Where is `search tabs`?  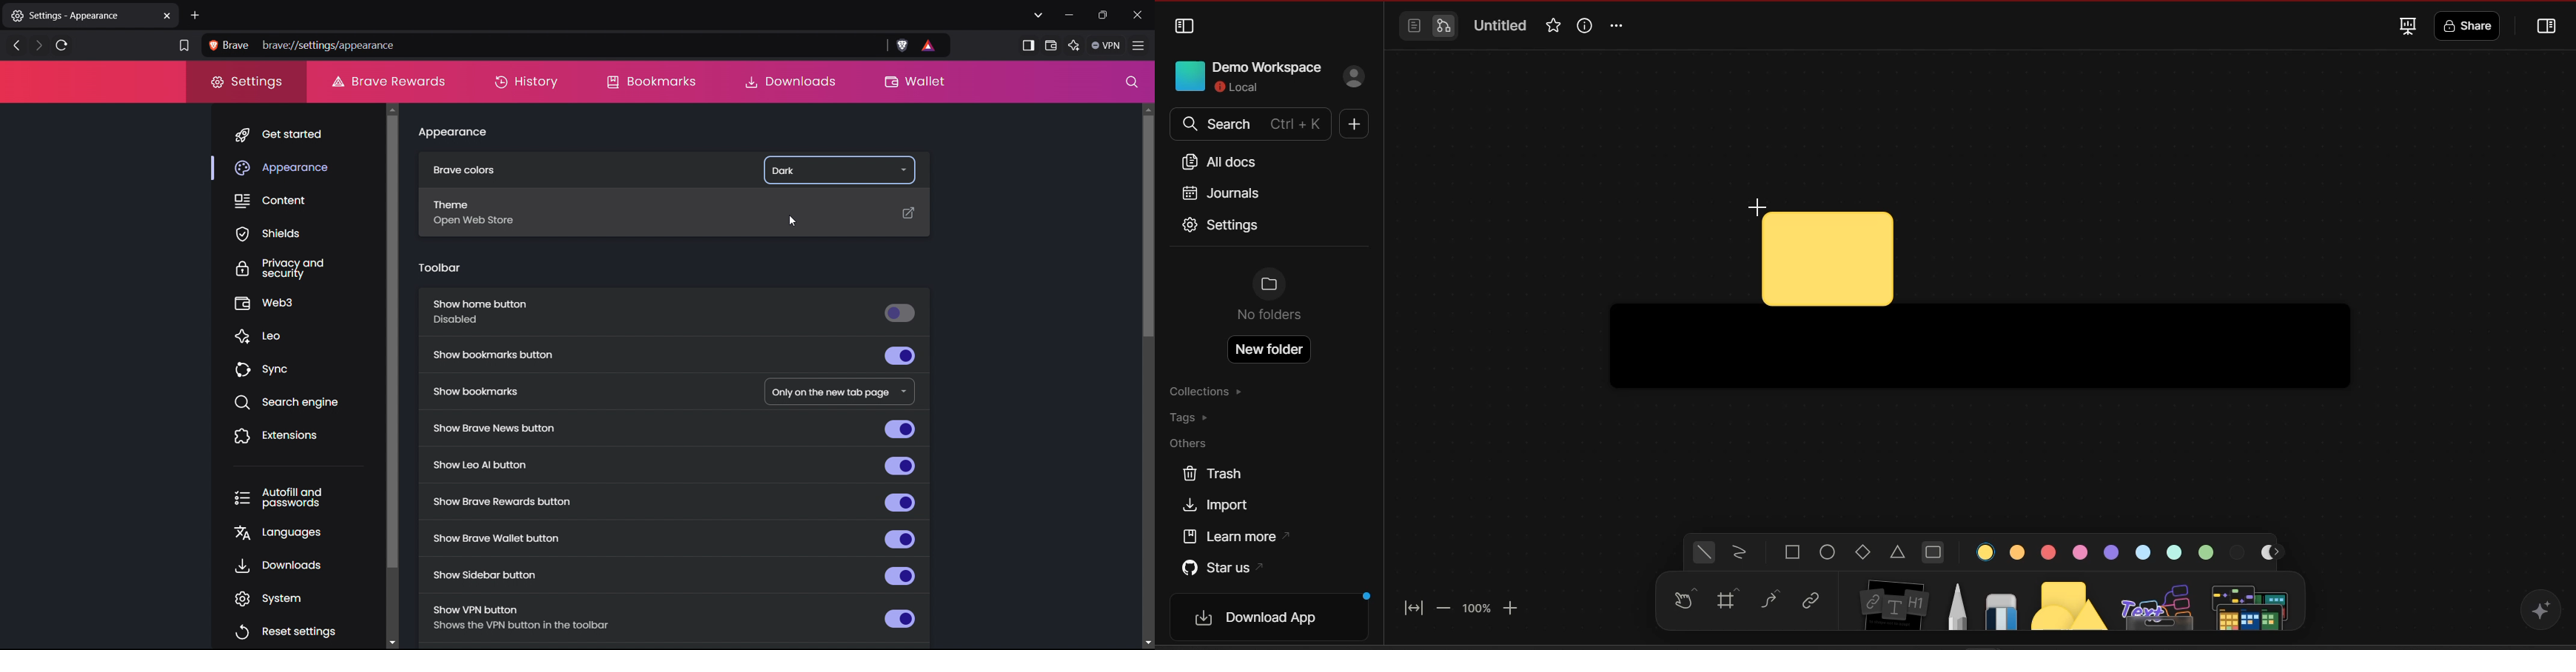 search tabs is located at coordinates (1039, 15).